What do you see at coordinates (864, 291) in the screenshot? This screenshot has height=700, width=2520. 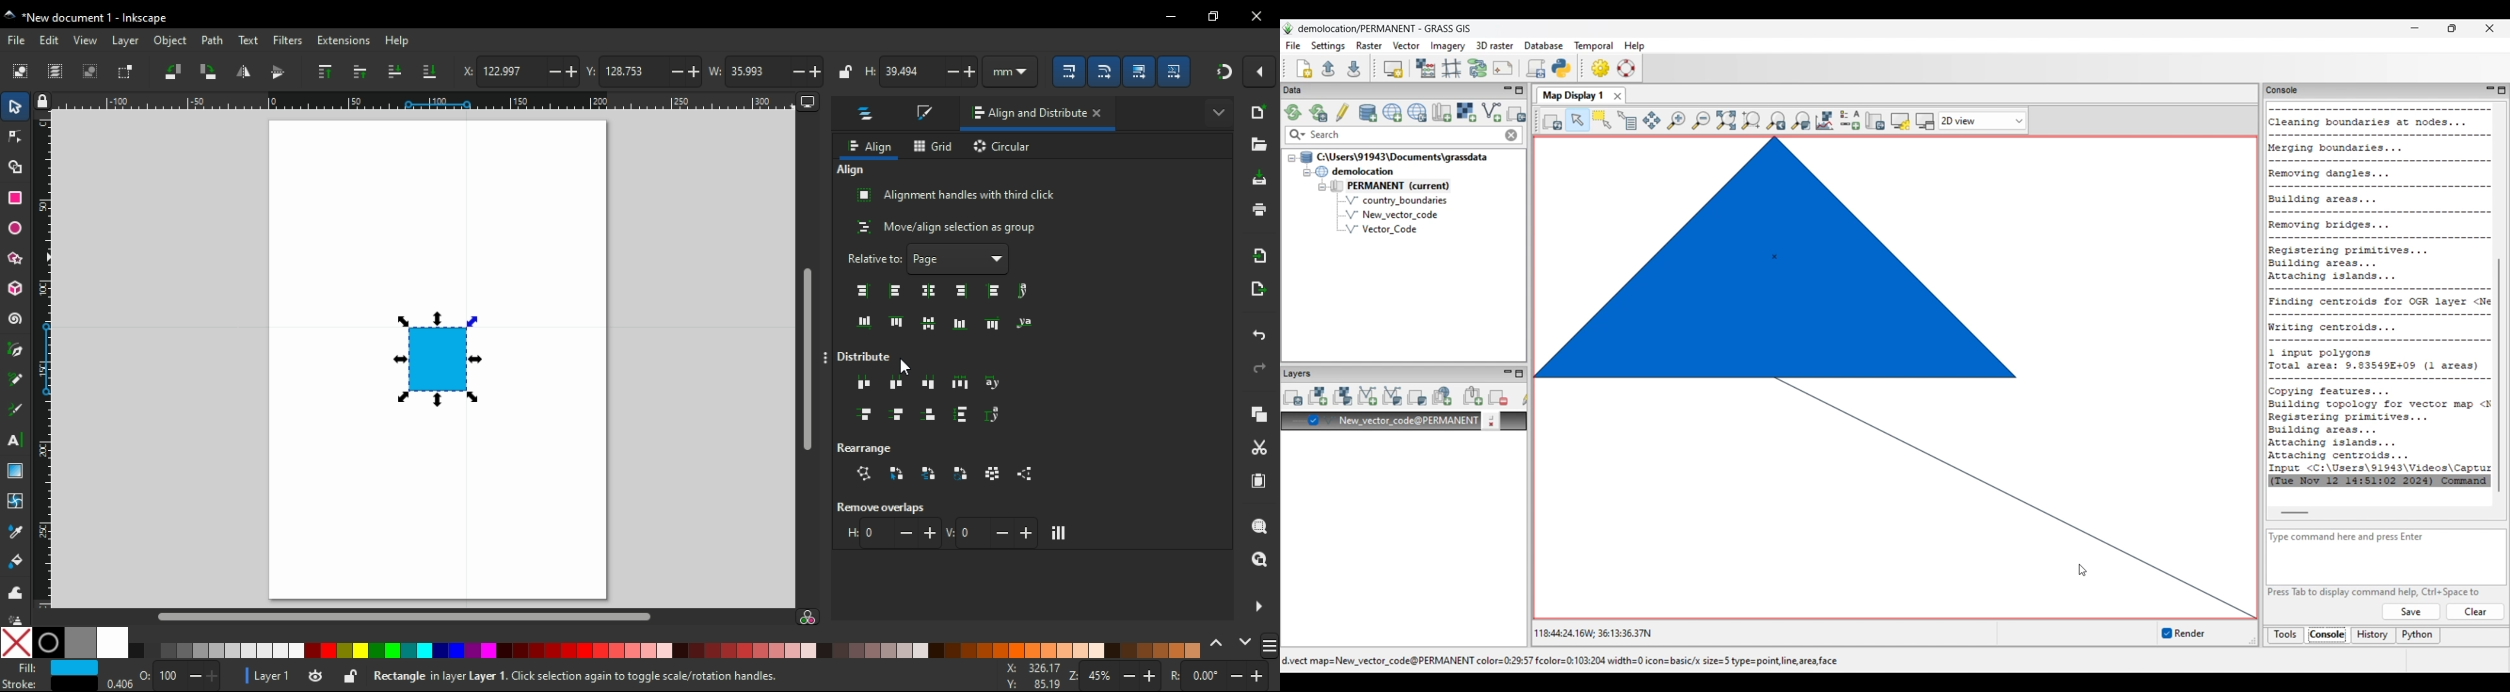 I see `align right edge of objects to left edge of anchor` at bounding box center [864, 291].